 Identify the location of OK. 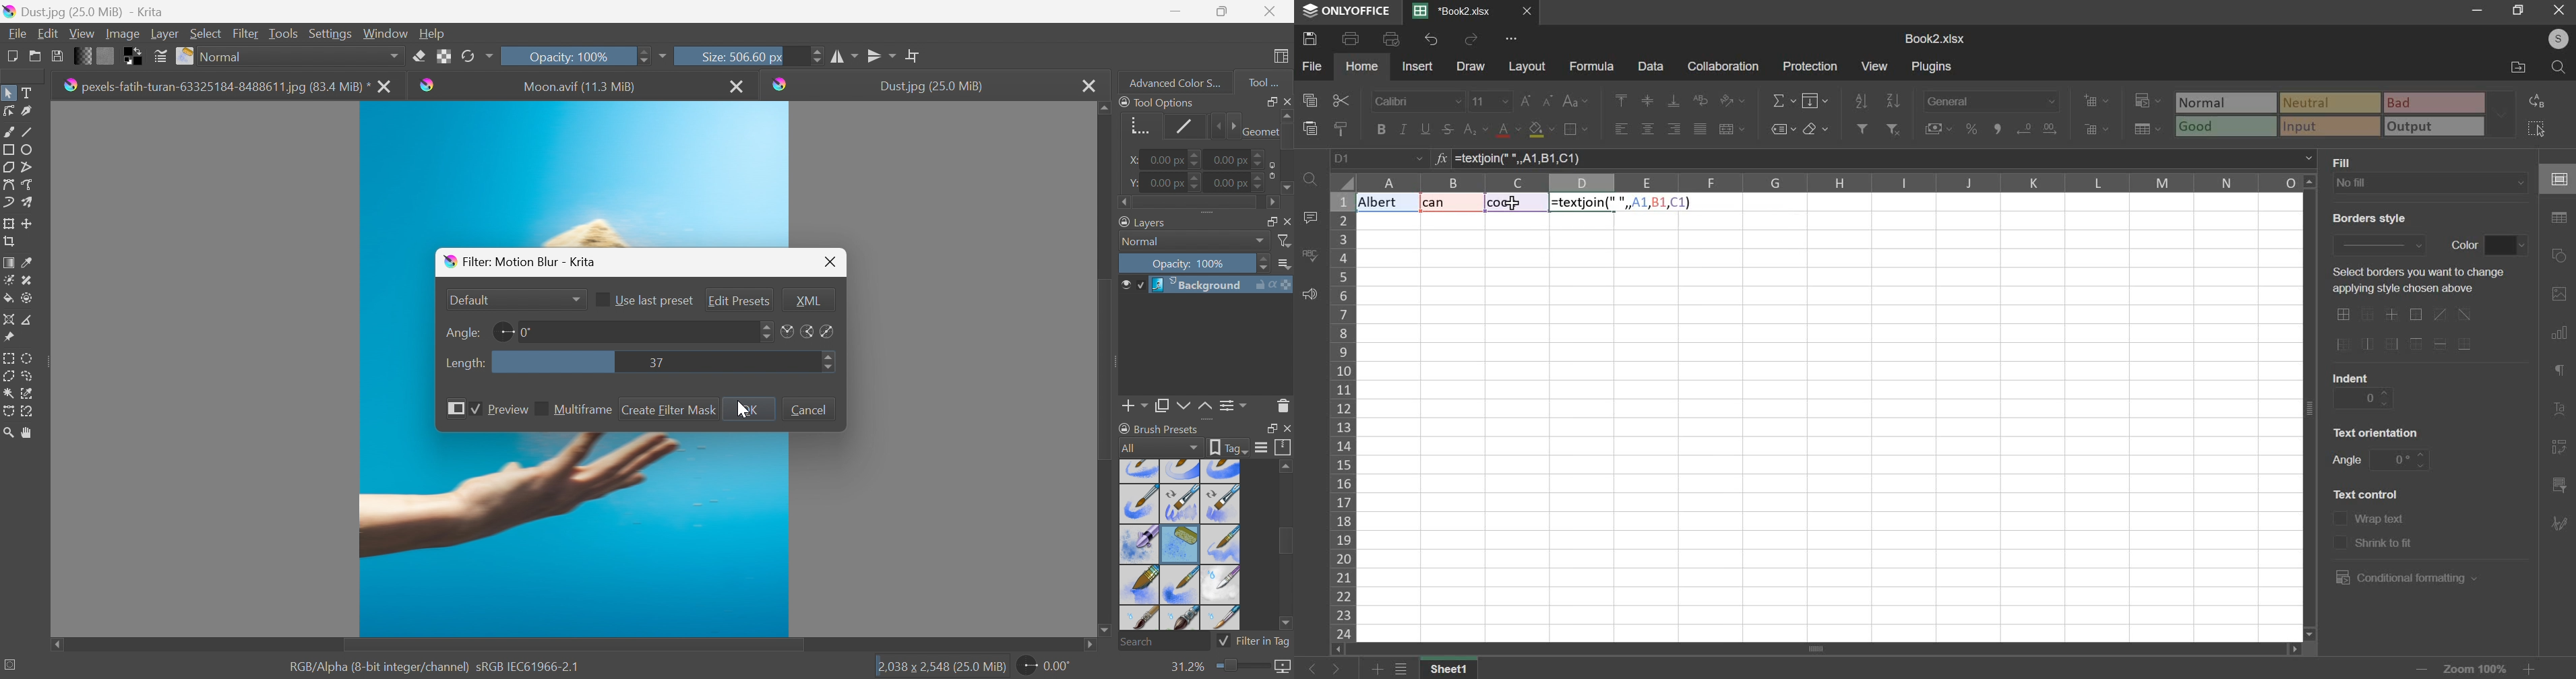
(750, 410).